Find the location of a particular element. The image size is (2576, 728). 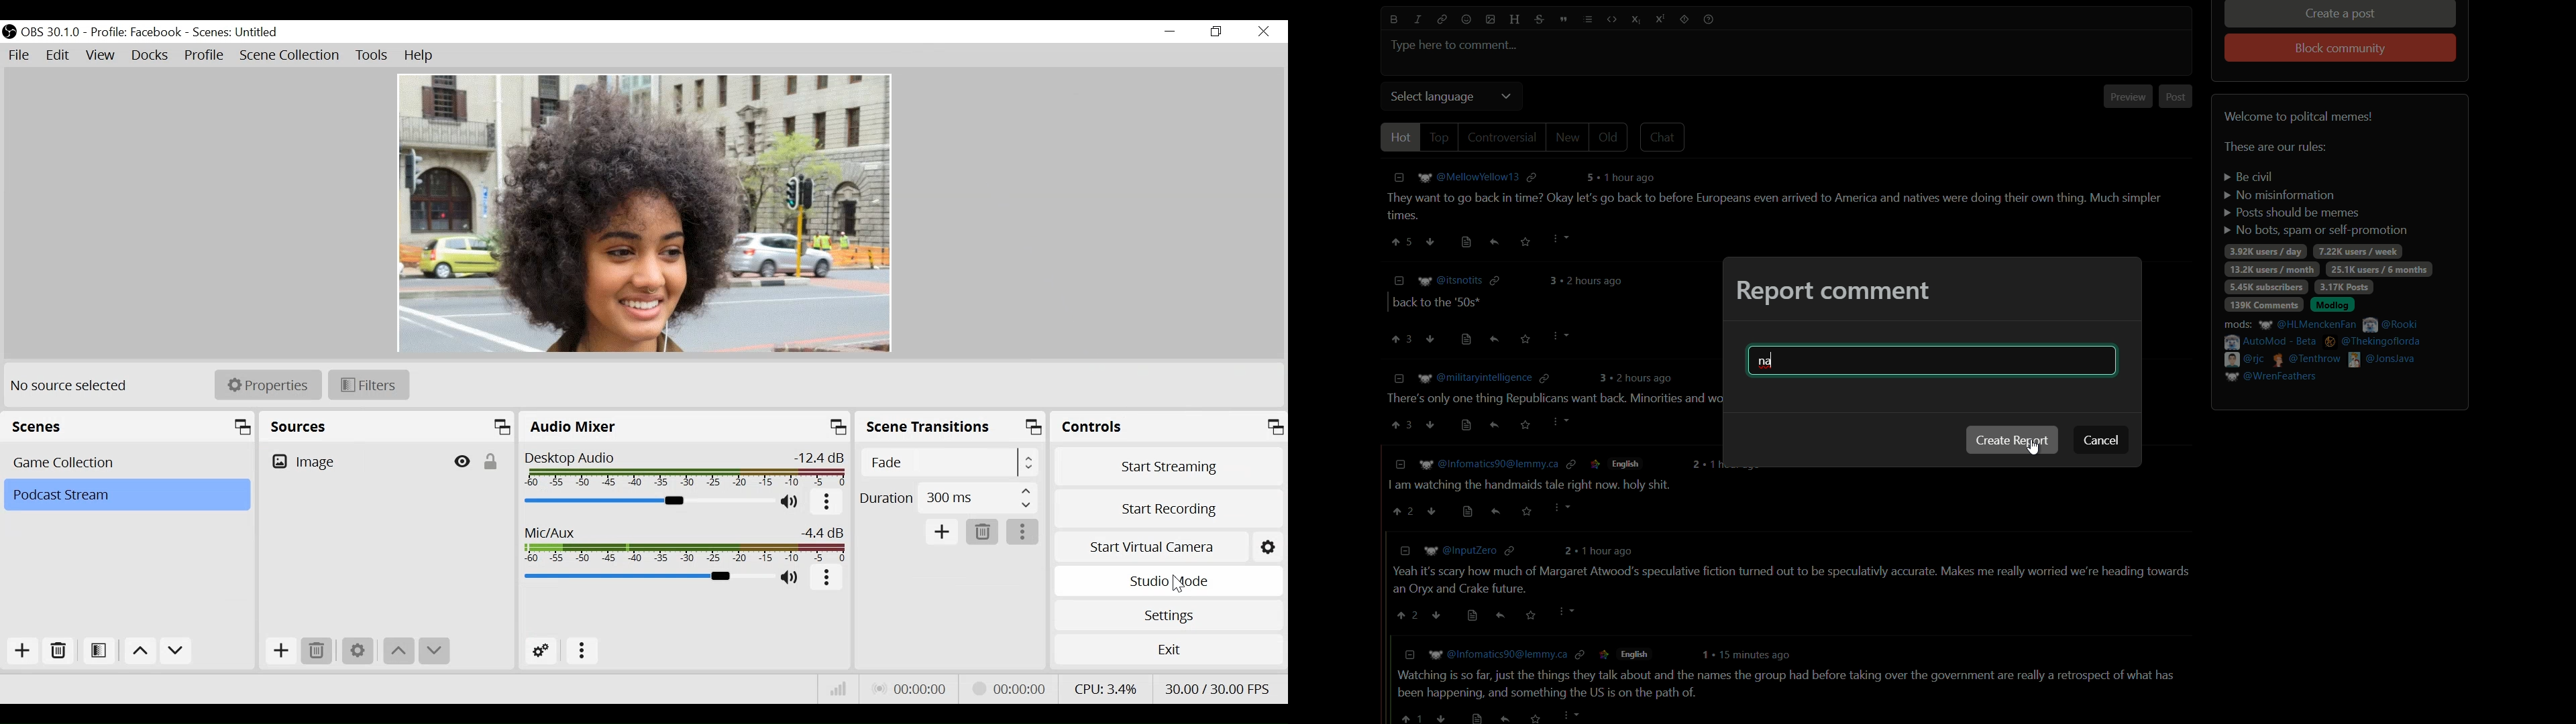

Duration is located at coordinates (949, 497).